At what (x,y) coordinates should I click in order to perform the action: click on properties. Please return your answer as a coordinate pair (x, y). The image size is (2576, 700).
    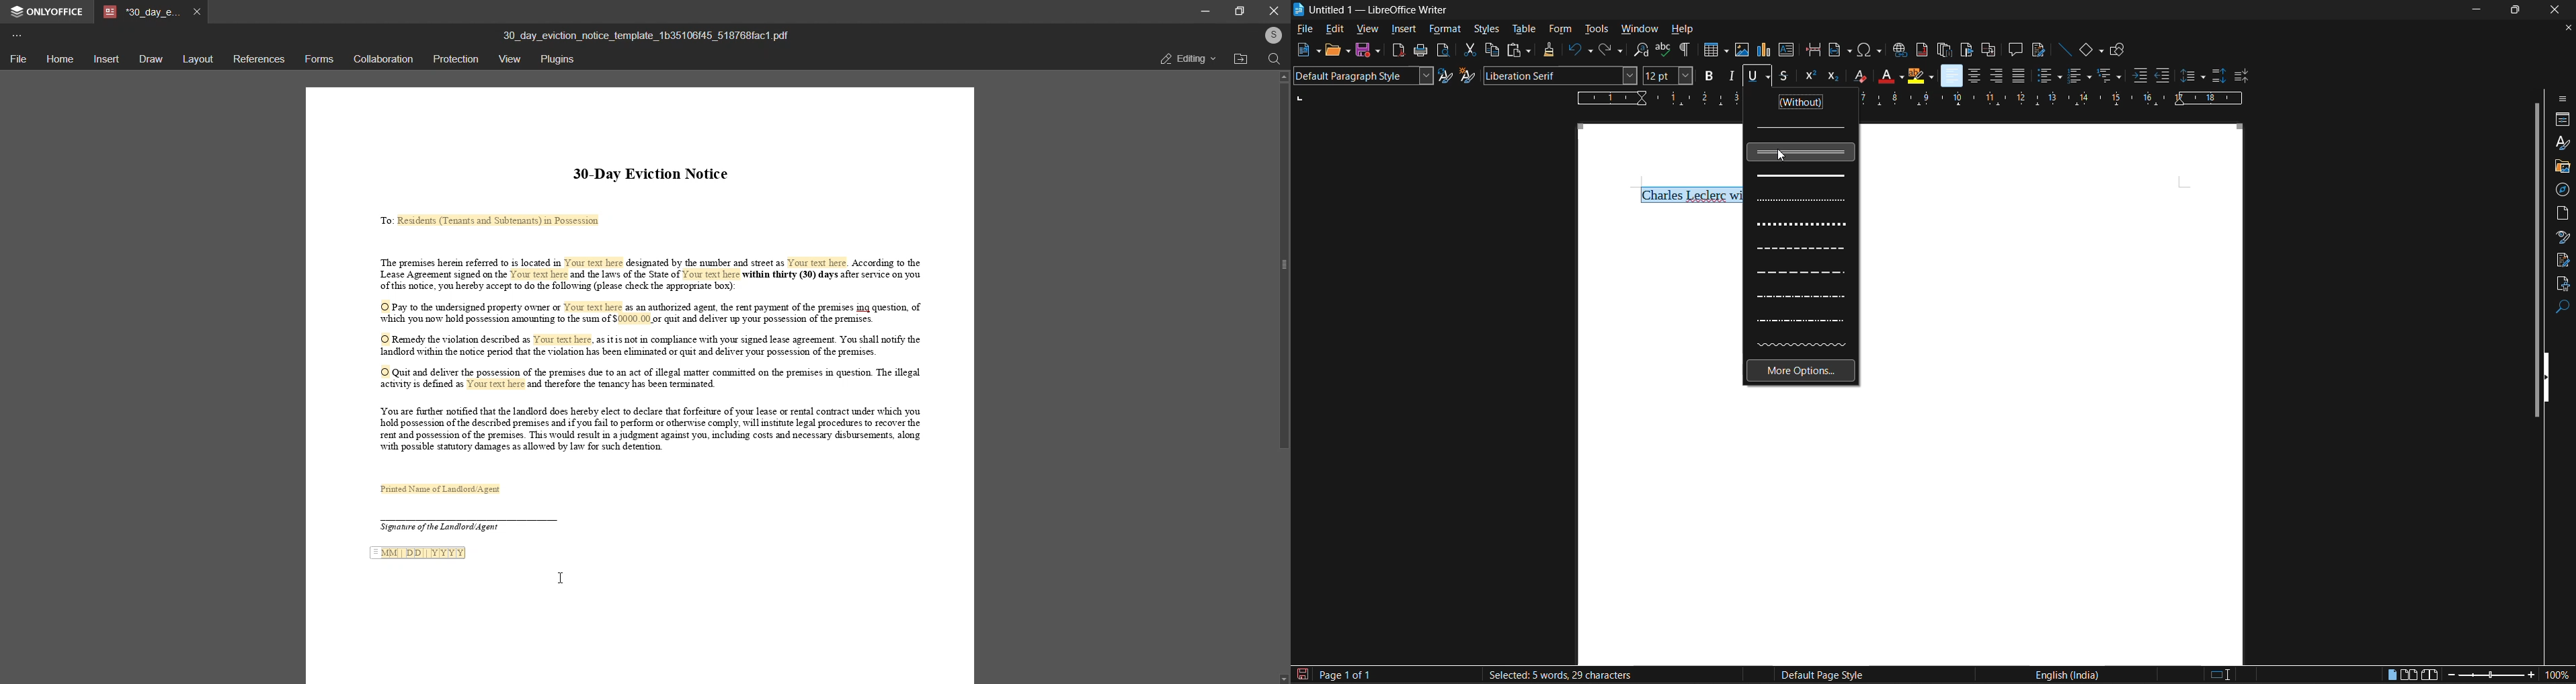
    Looking at the image, I should click on (2563, 120).